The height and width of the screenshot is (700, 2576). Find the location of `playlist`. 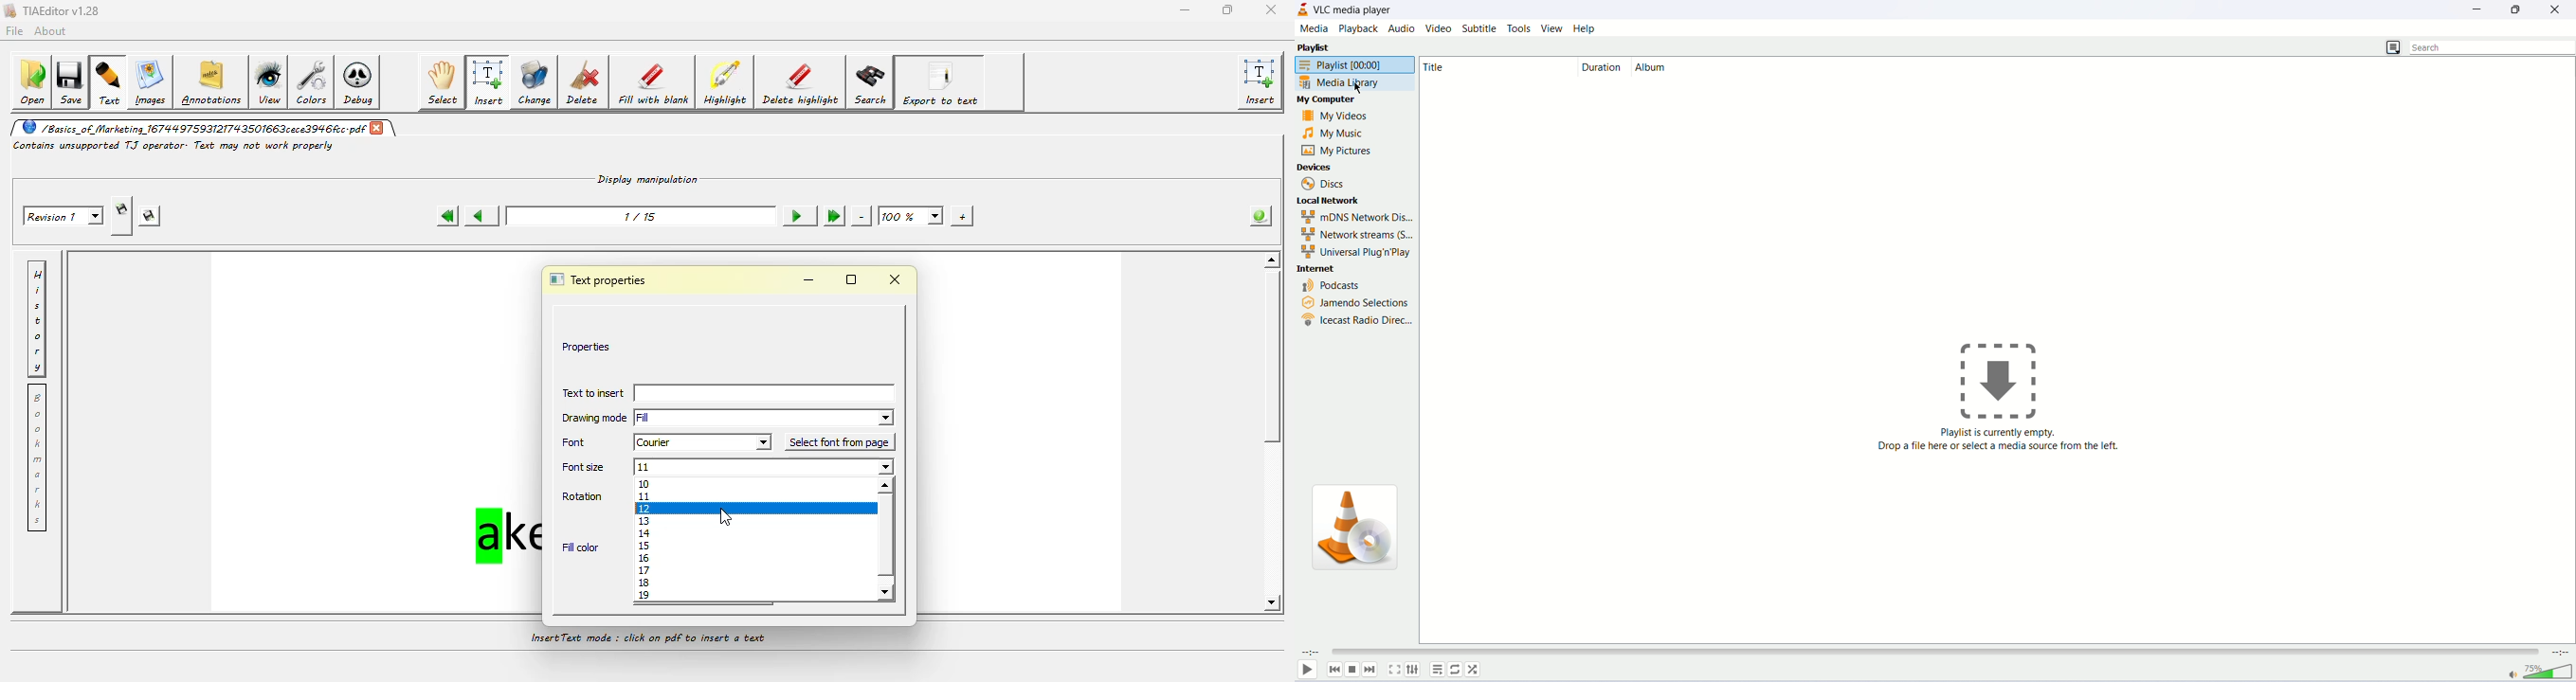

playlist is located at coordinates (1437, 669).